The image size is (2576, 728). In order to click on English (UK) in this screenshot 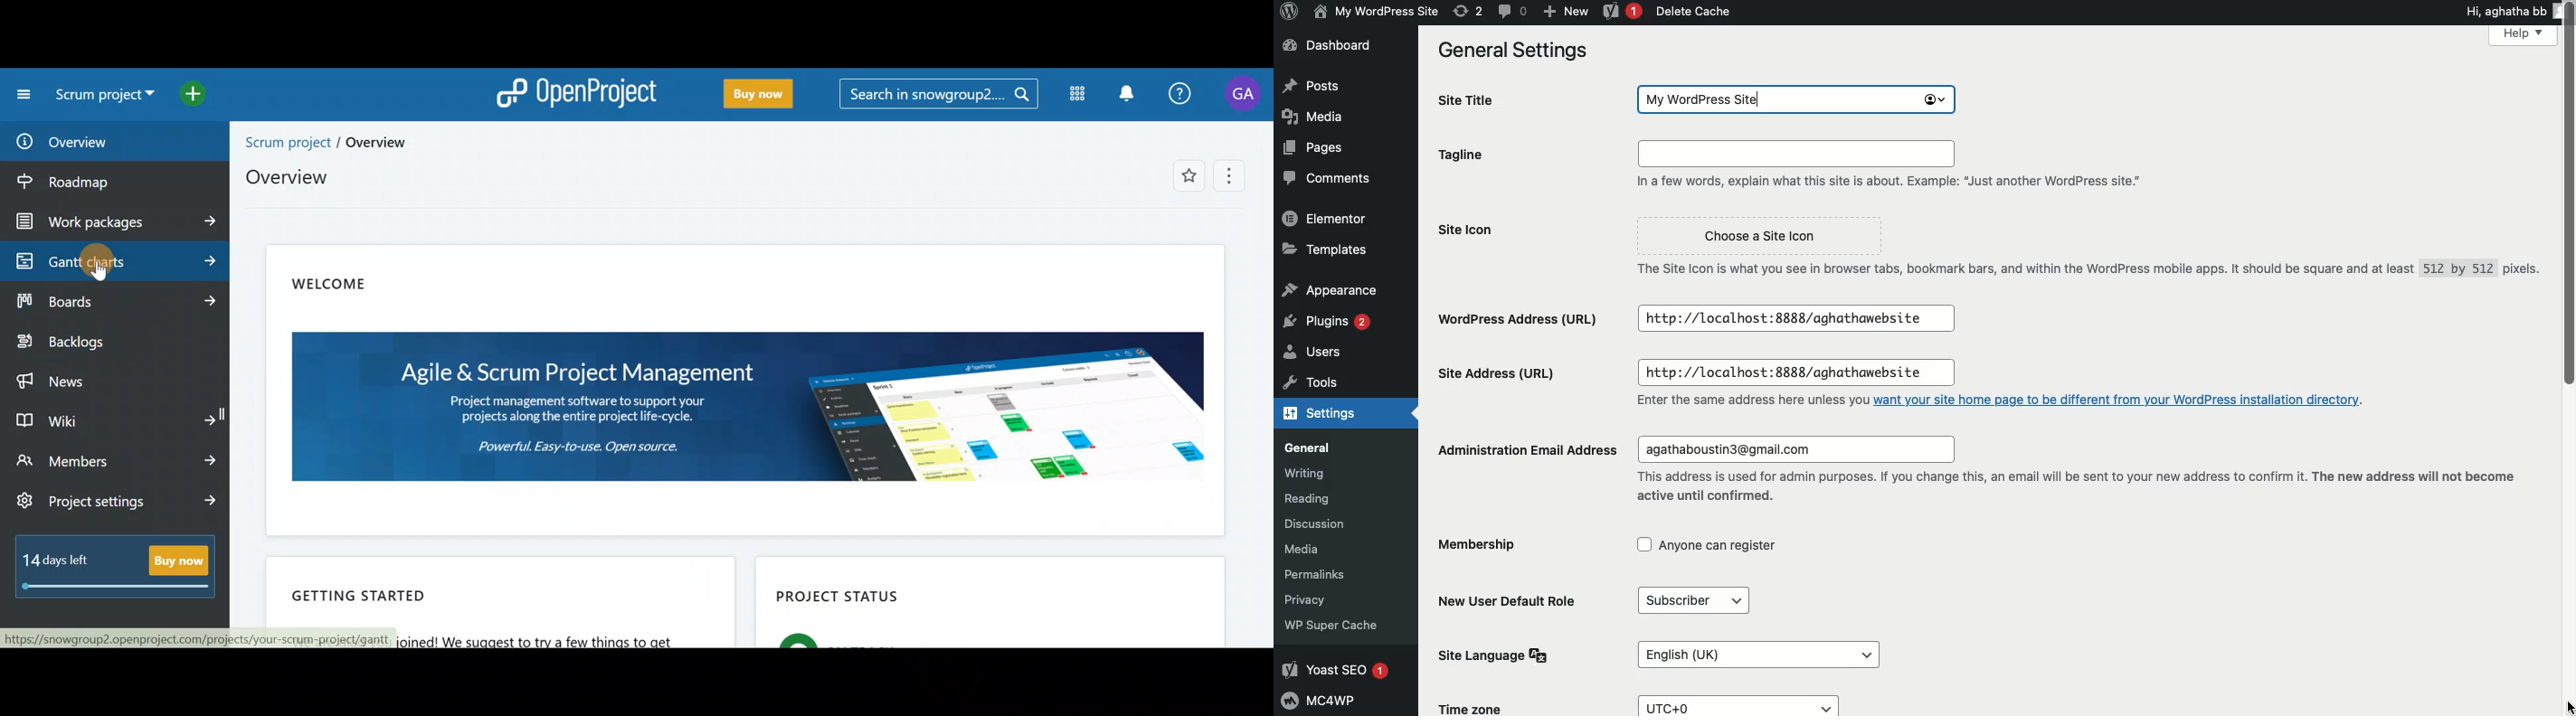, I will do `click(1756, 654)`.